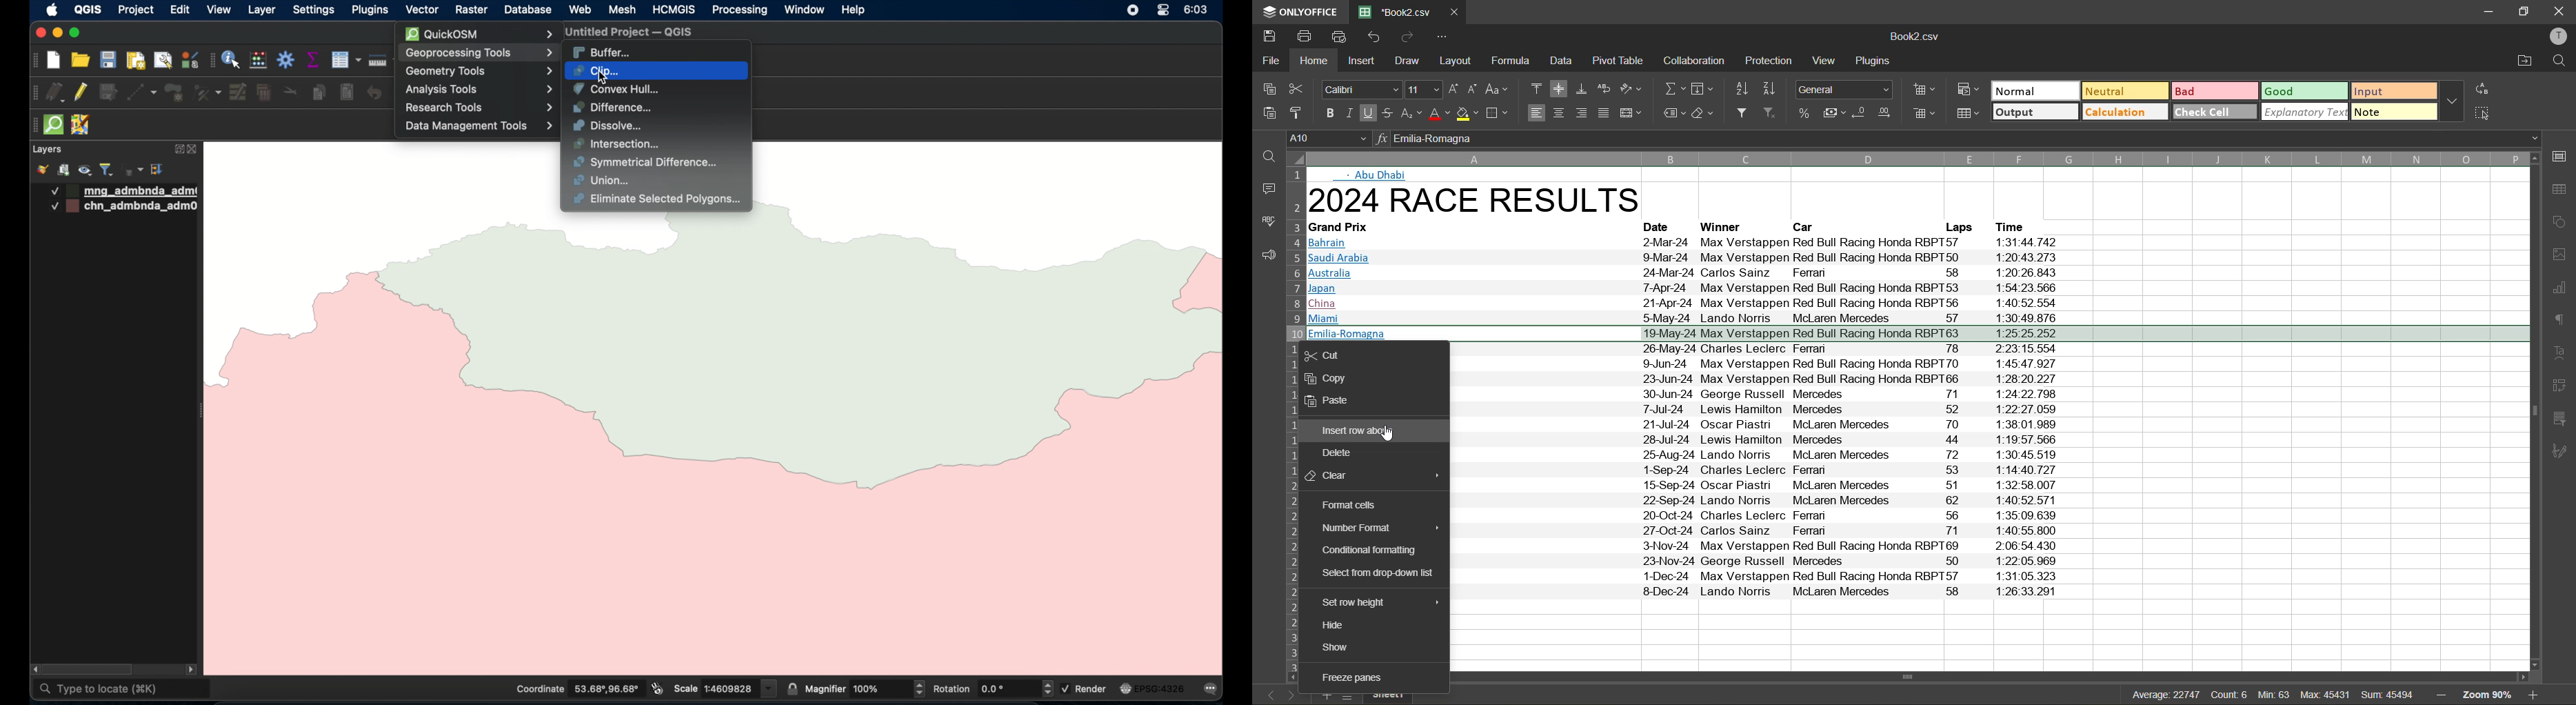 The image size is (2576, 728). I want to click on size, so click(1423, 90).